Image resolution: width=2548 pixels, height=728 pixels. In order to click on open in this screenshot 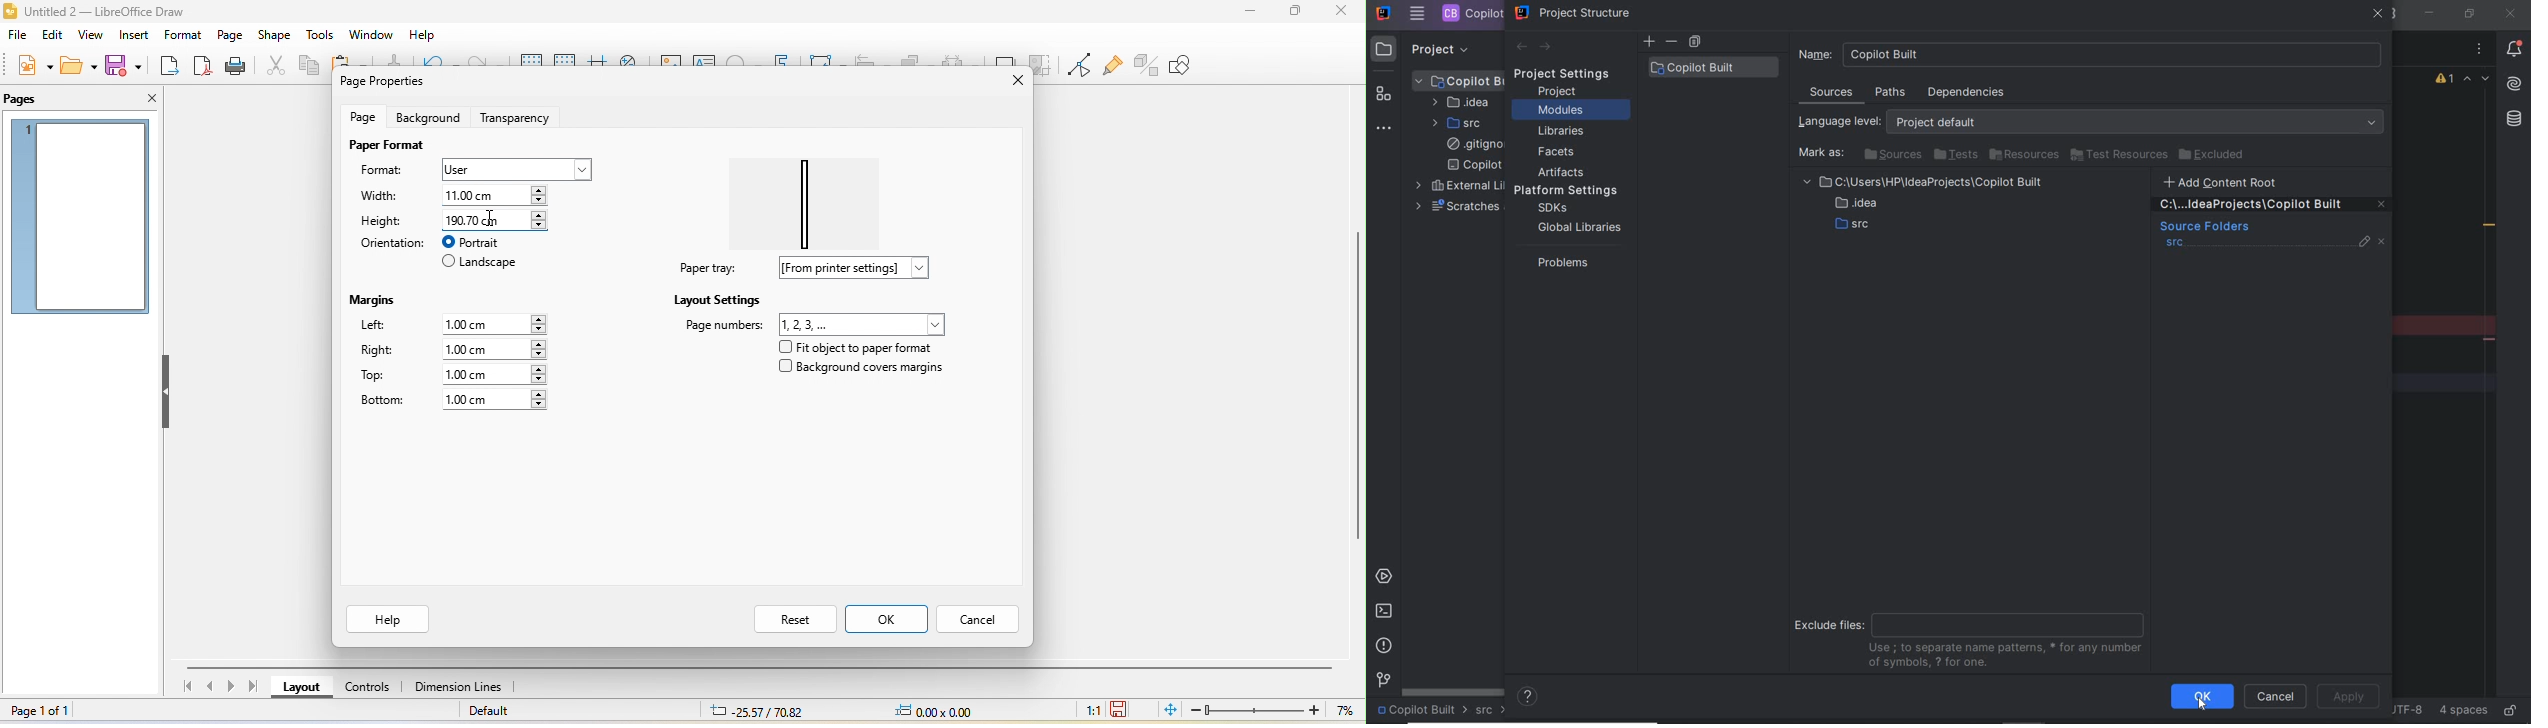, I will do `click(77, 65)`.